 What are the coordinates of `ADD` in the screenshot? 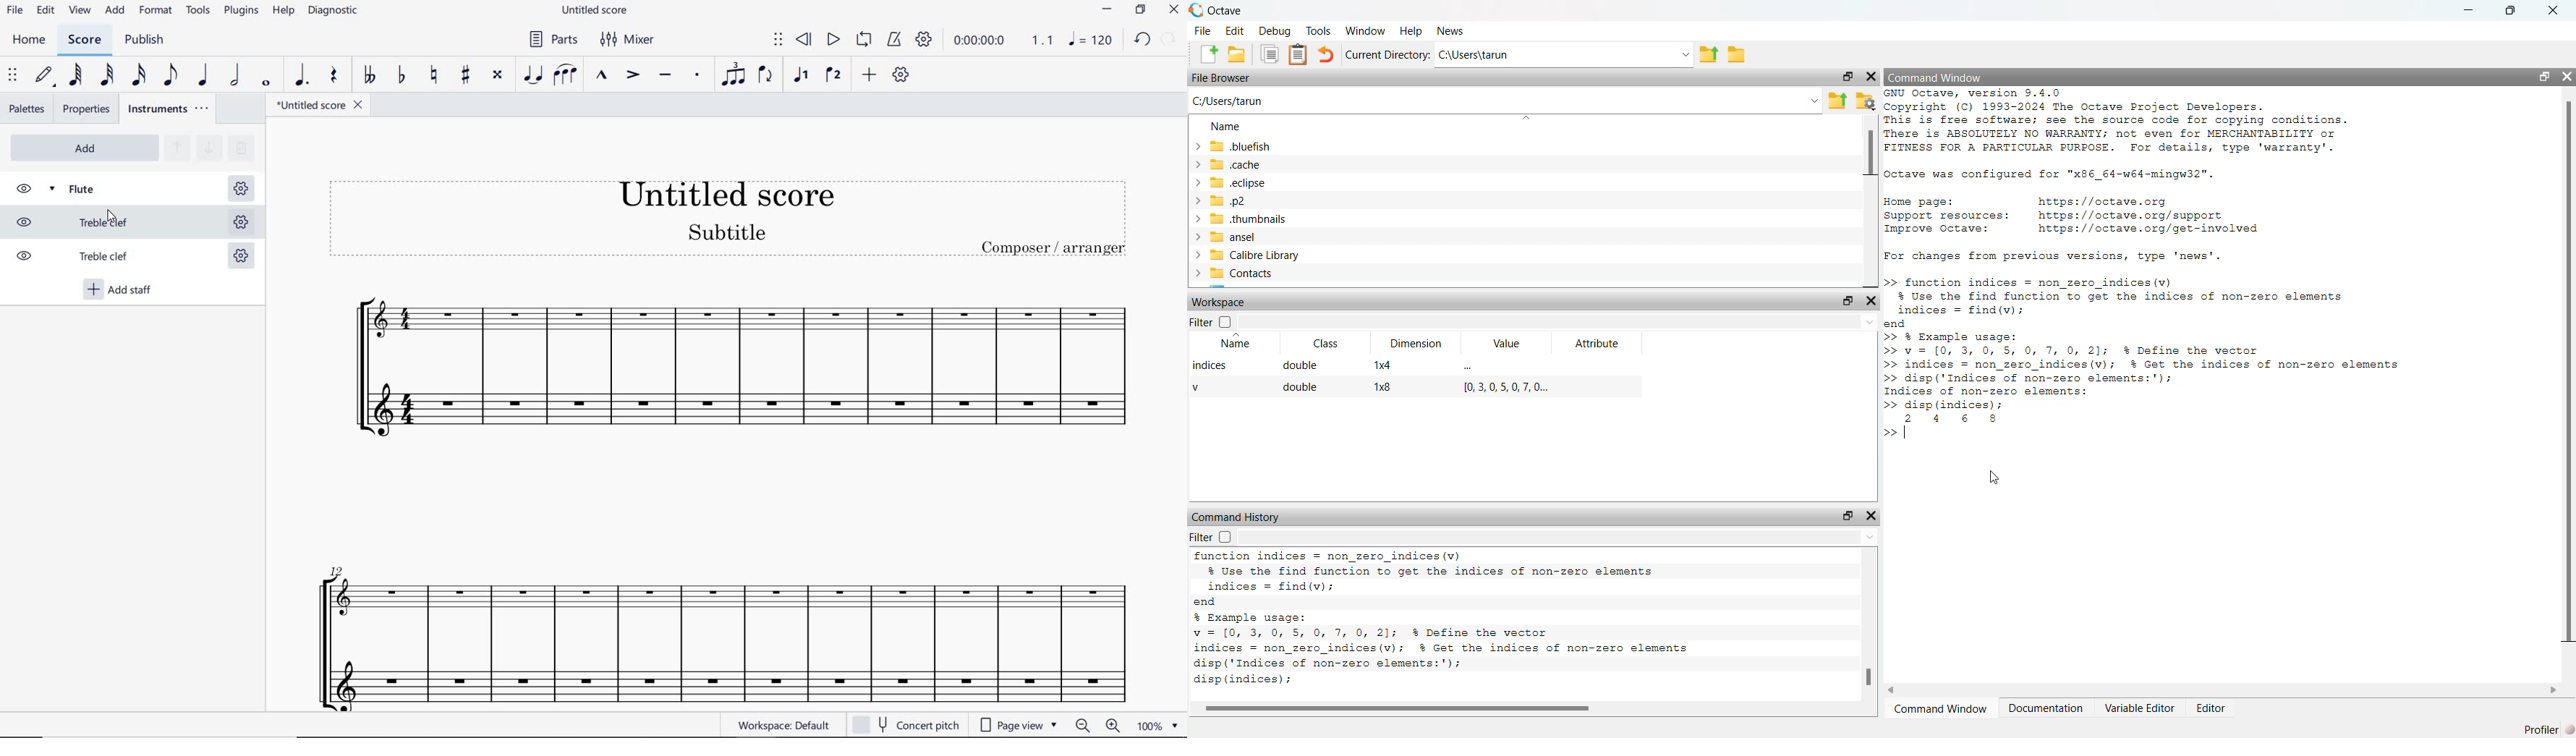 It's located at (870, 75).